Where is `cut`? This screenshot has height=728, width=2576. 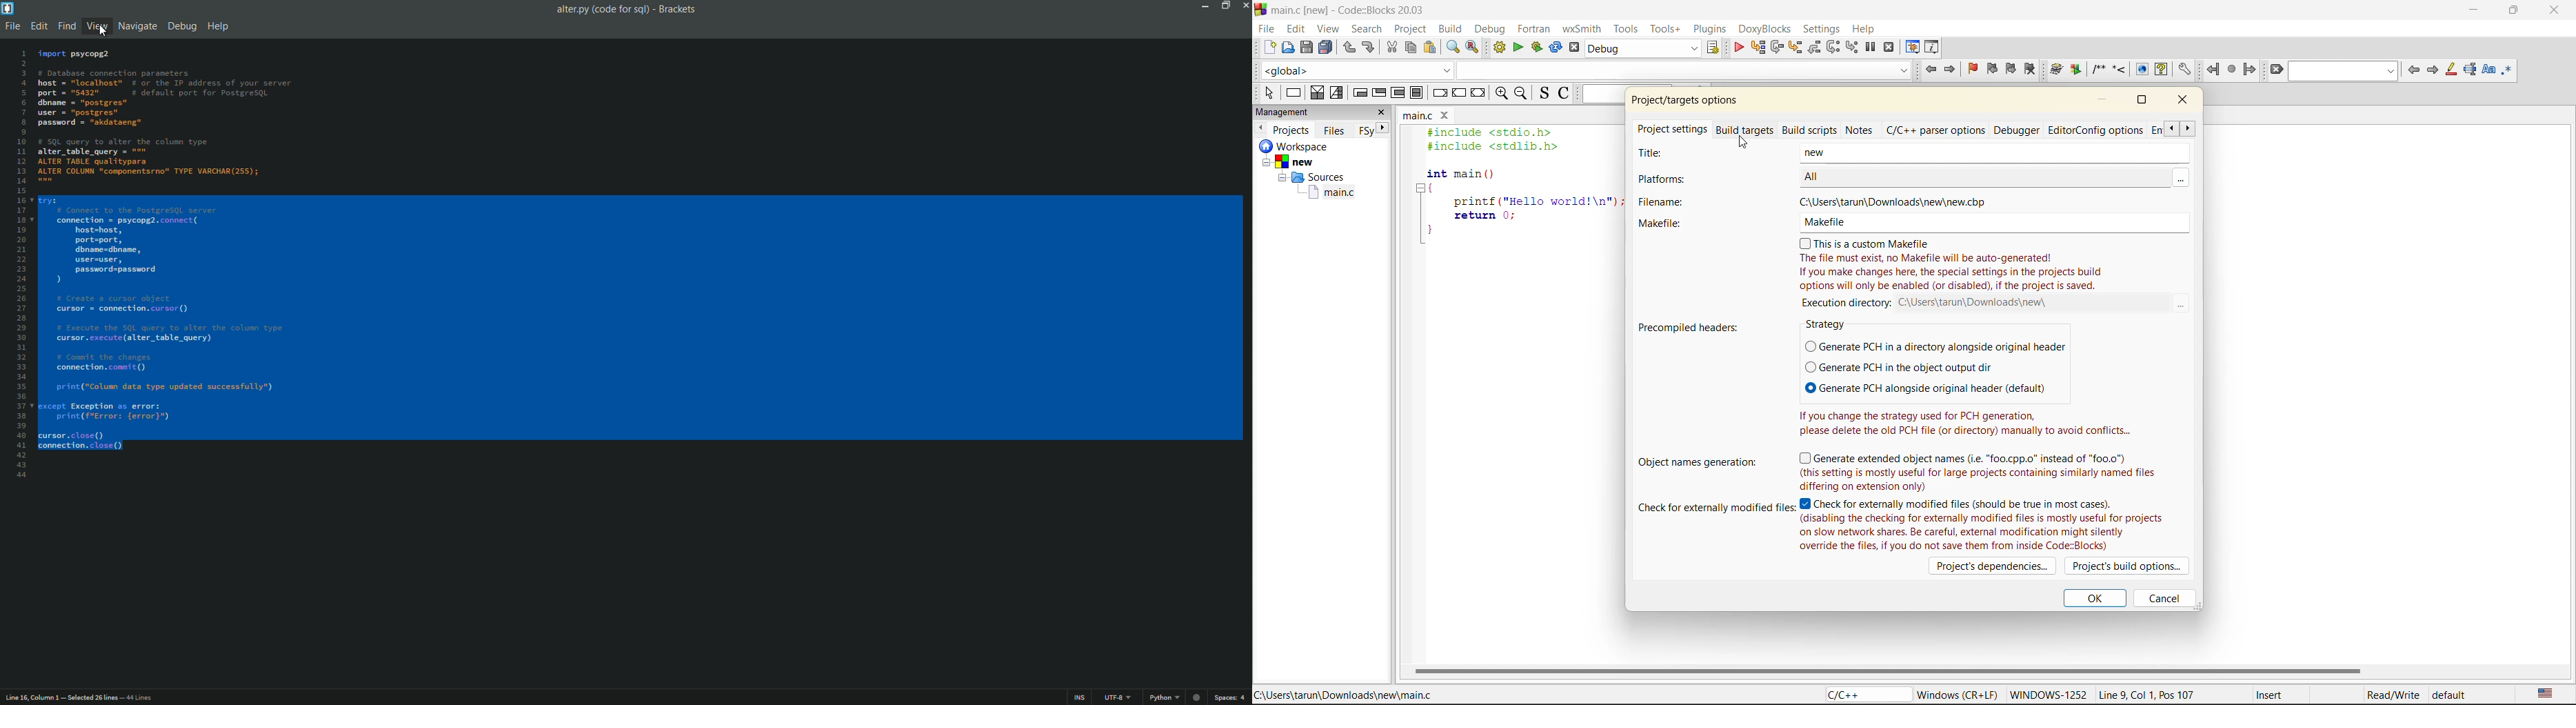 cut is located at coordinates (1391, 48).